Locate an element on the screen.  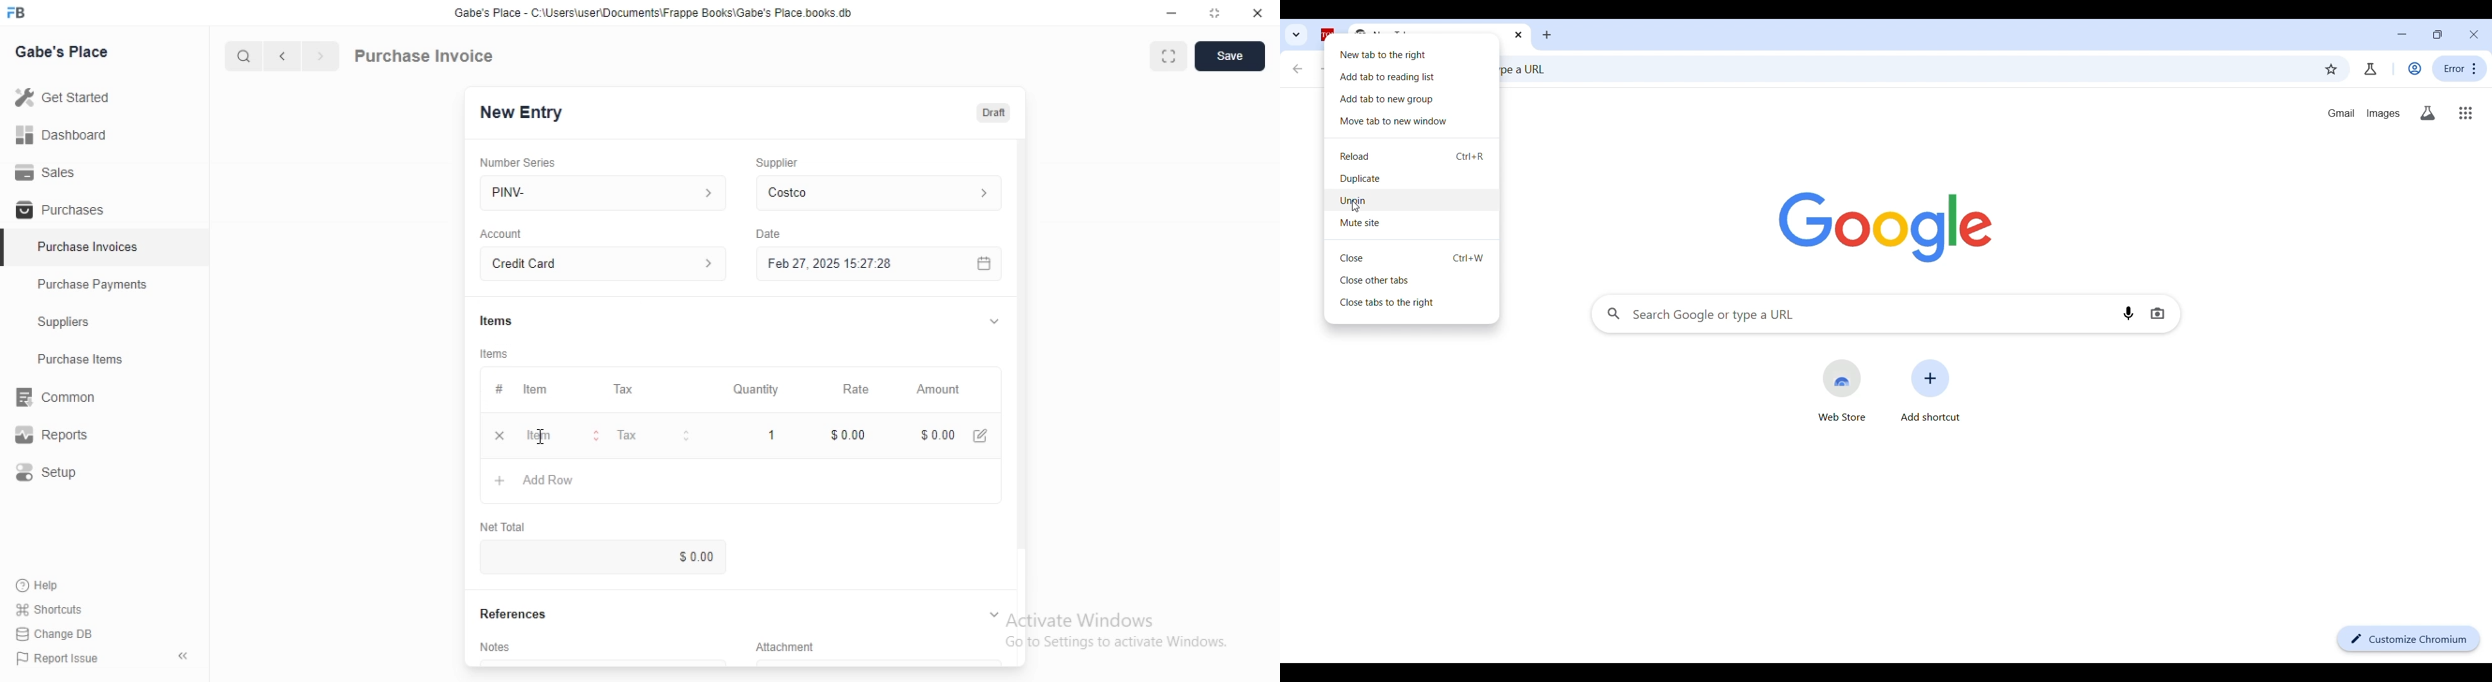
Change dimension is located at coordinates (1215, 13).